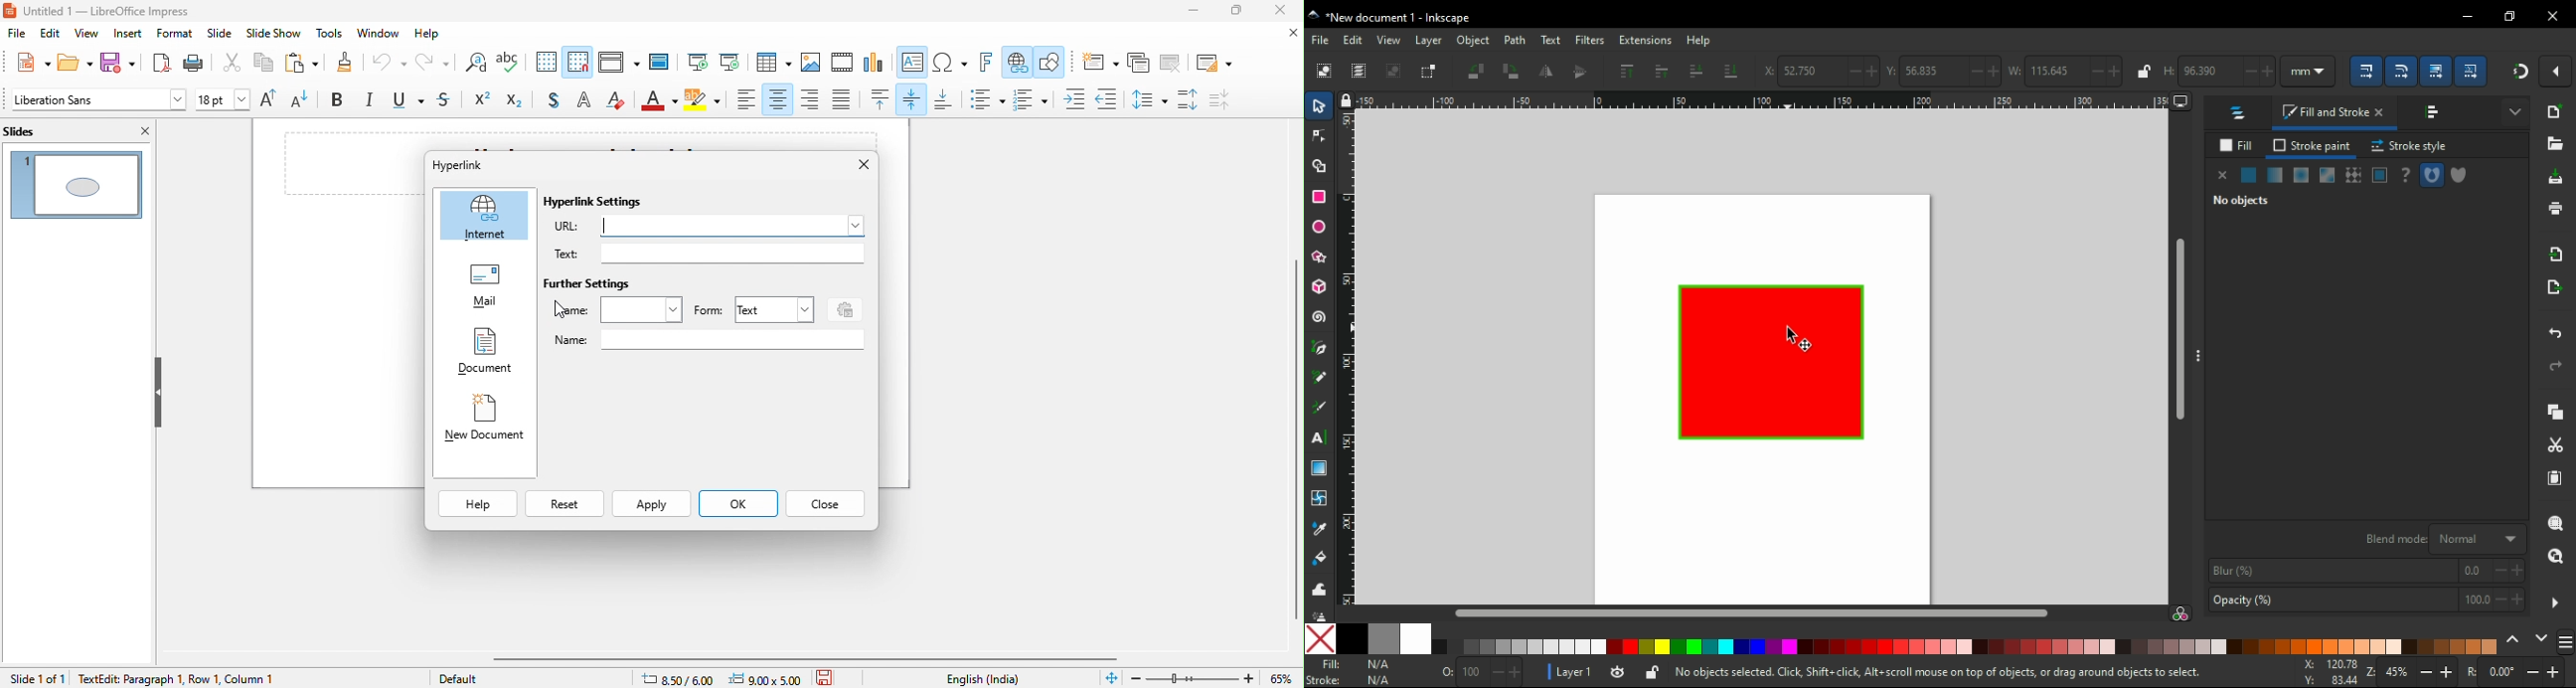  I want to click on increase/decrease, so click(1506, 672).